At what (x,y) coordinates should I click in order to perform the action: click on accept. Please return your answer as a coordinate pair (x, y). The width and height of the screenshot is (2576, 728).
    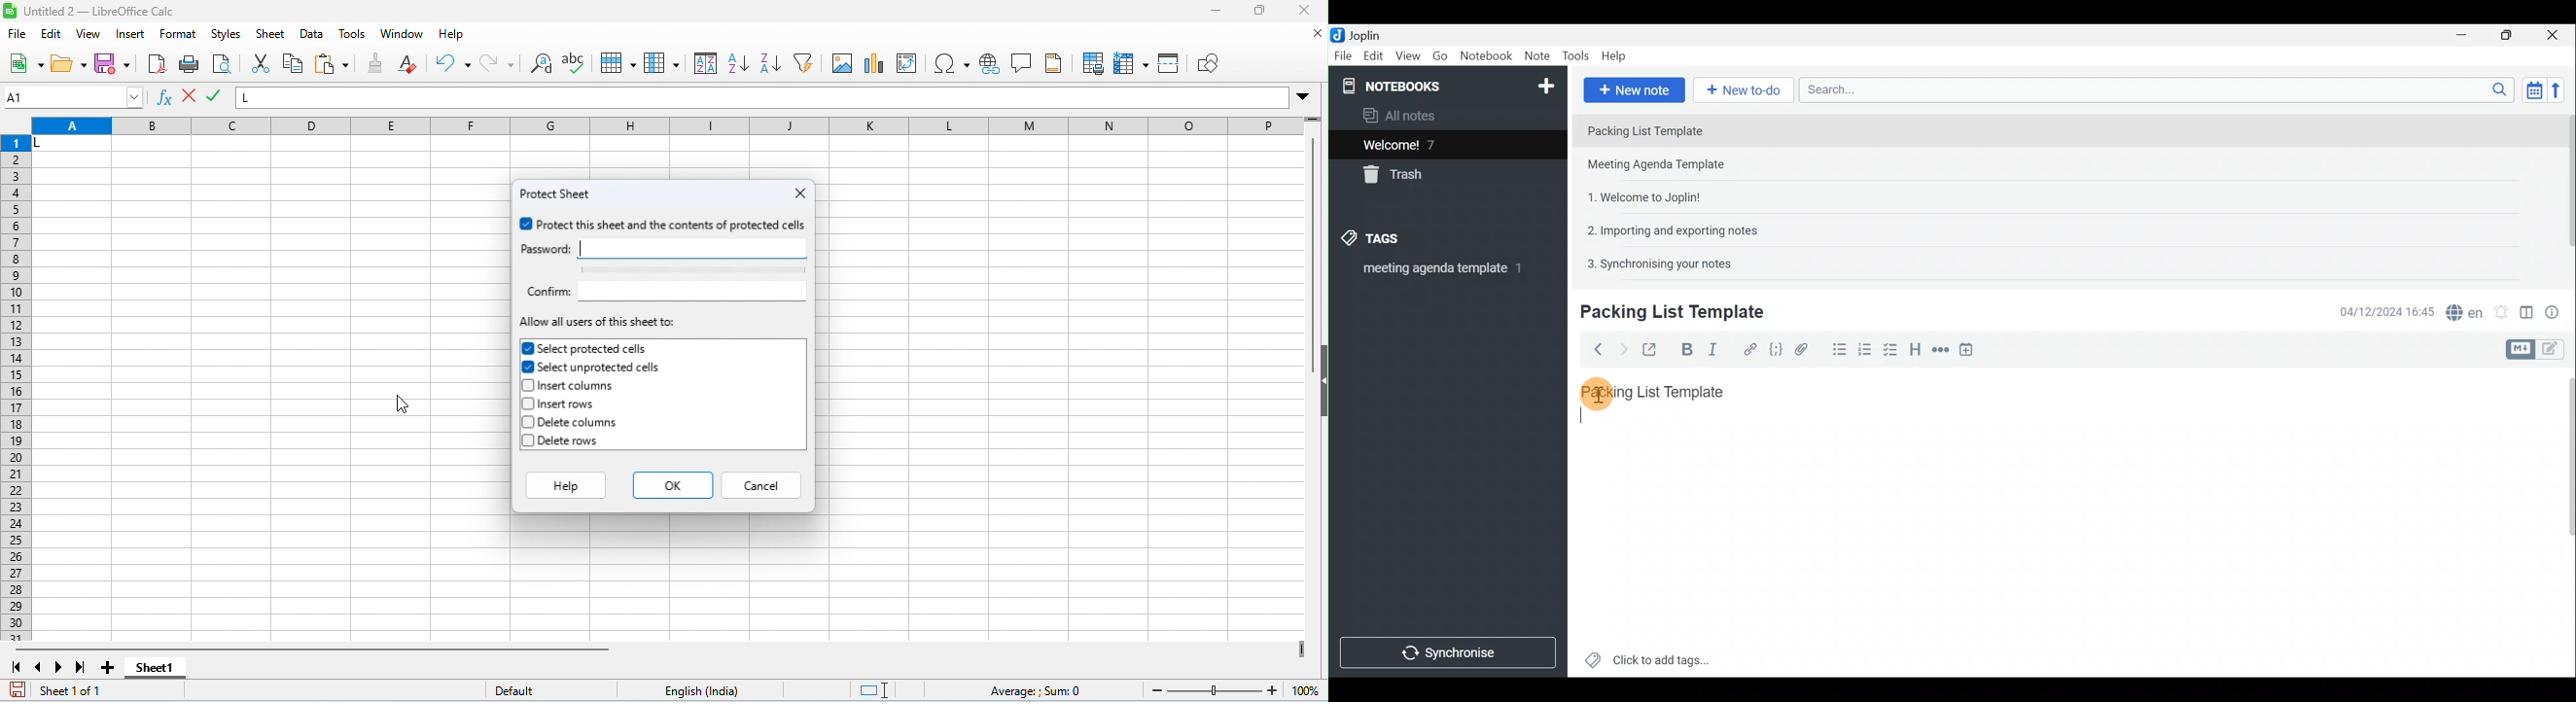
    Looking at the image, I should click on (191, 97).